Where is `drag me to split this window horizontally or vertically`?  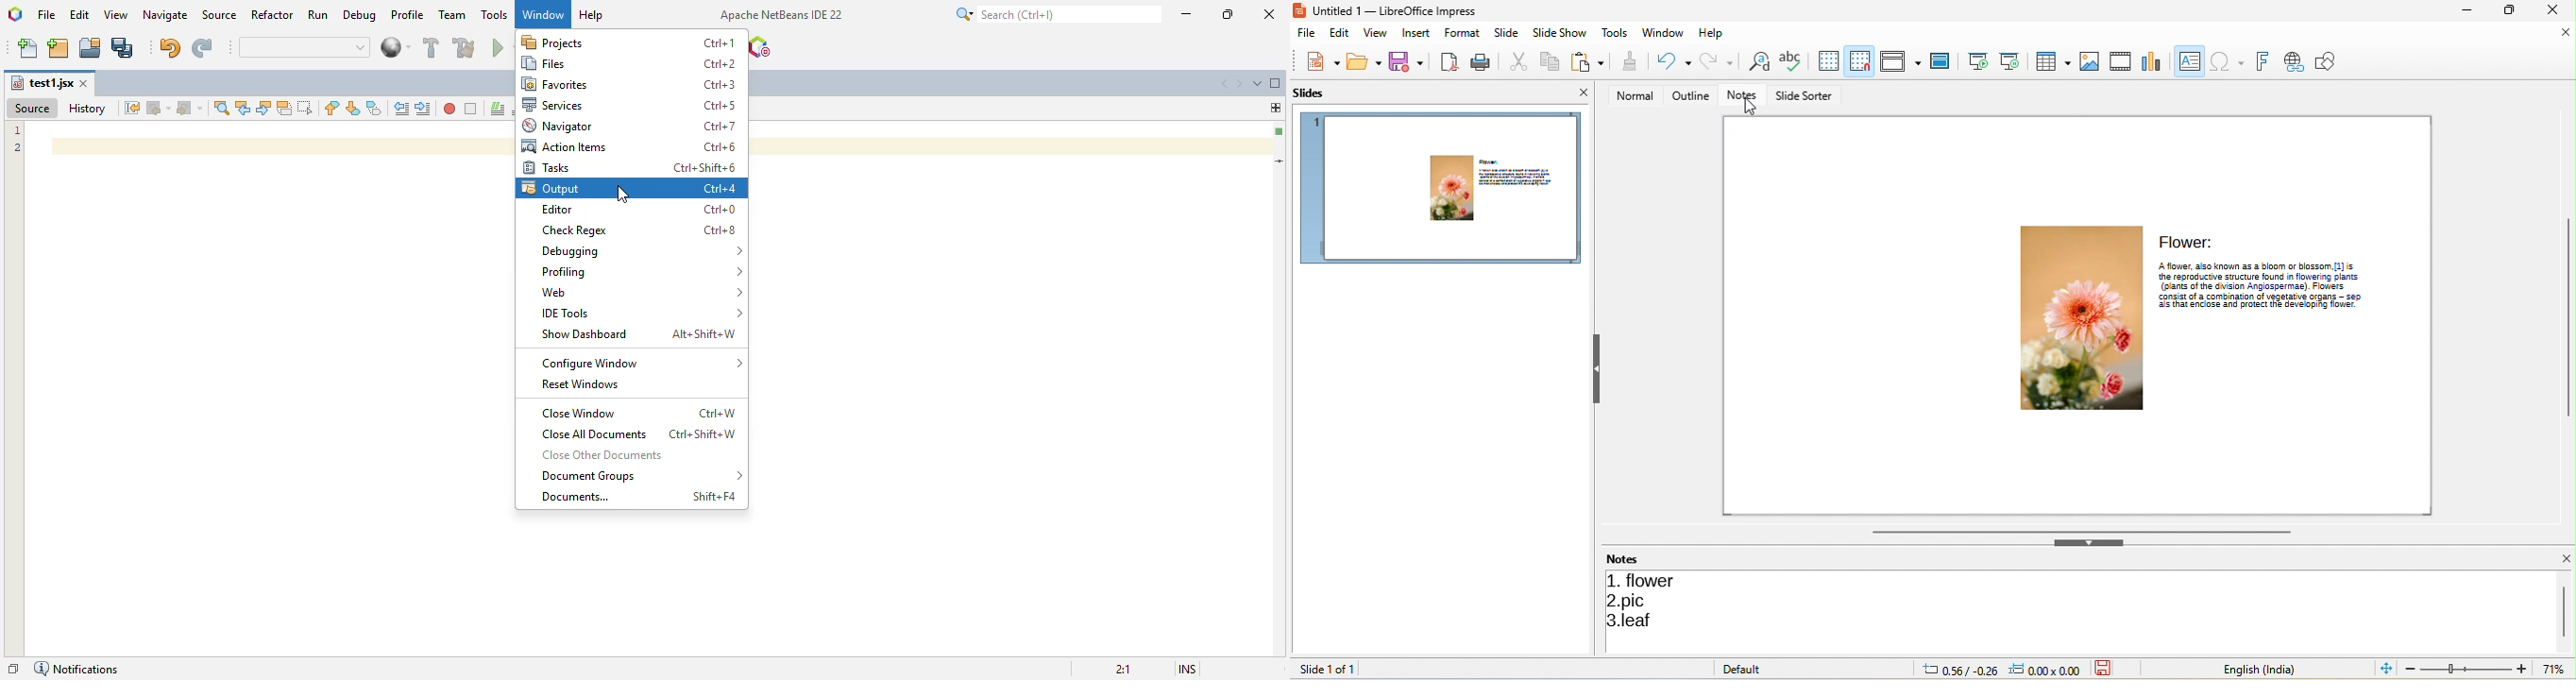
drag me to split this window horizontally or vertically is located at coordinates (1276, 107).